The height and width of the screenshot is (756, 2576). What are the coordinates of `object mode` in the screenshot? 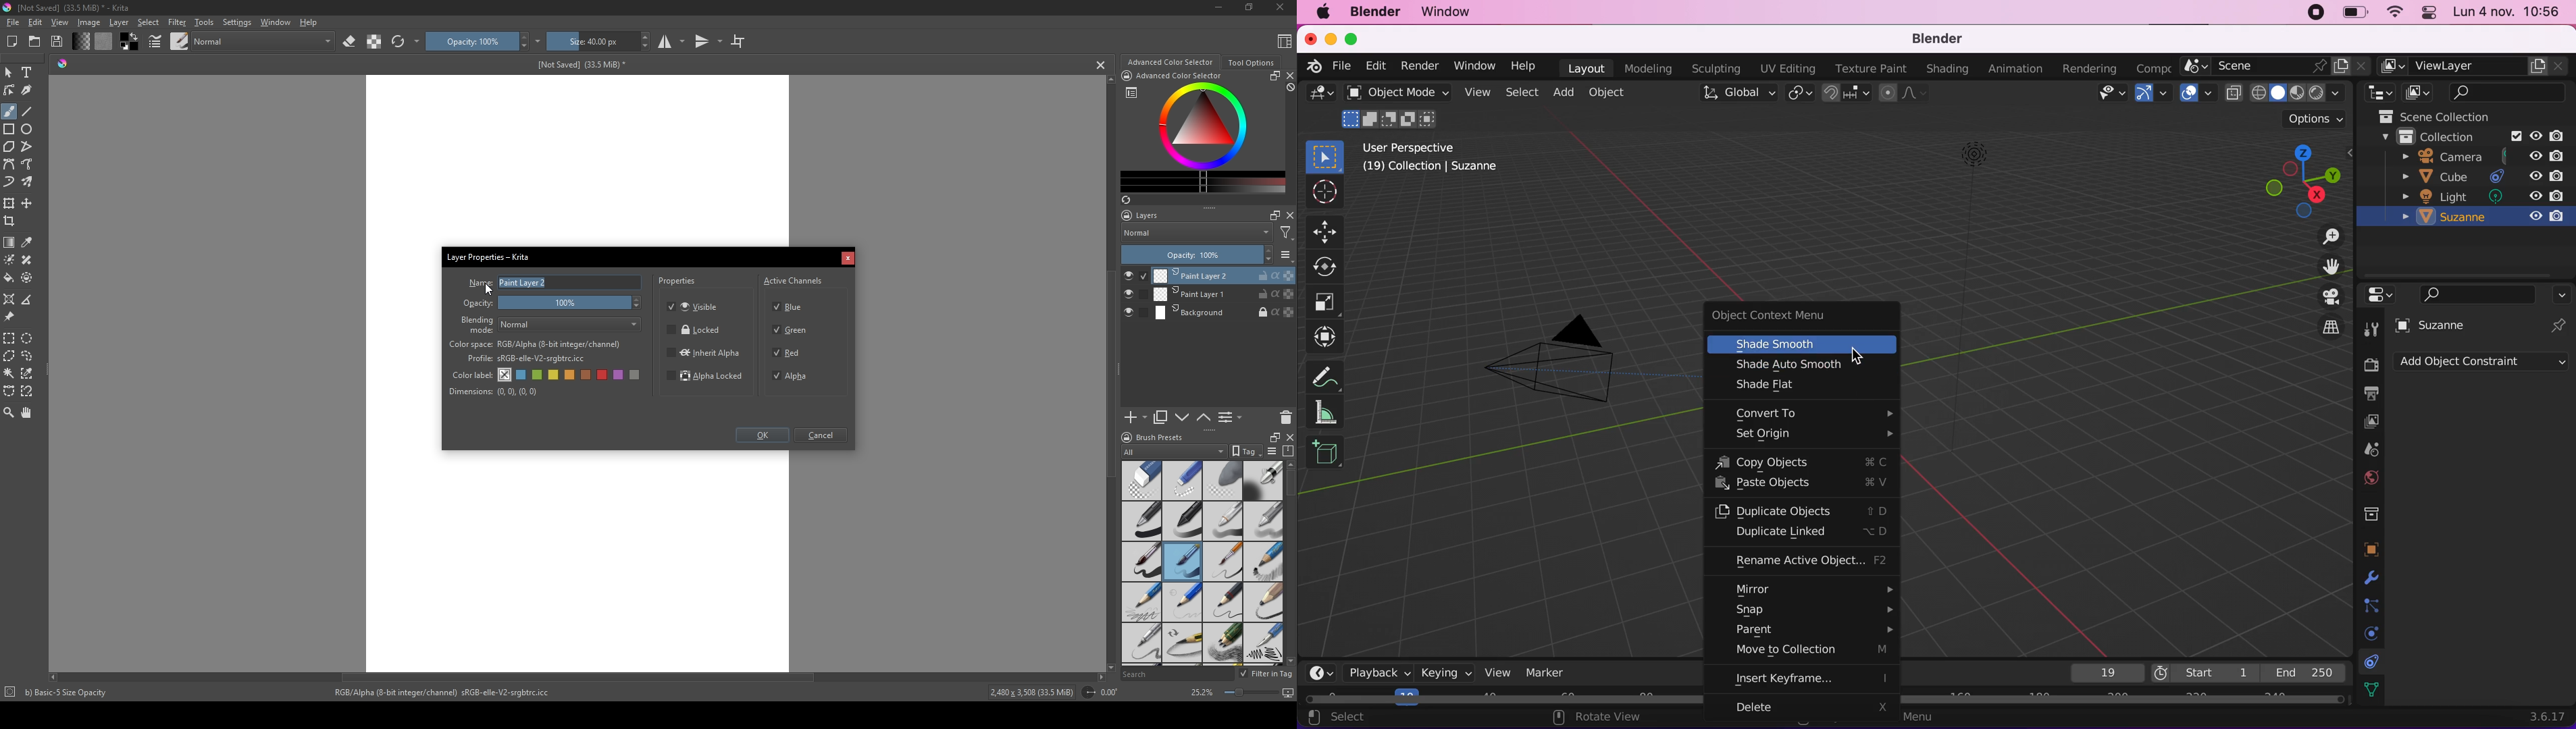 It's located at (1398, 94).